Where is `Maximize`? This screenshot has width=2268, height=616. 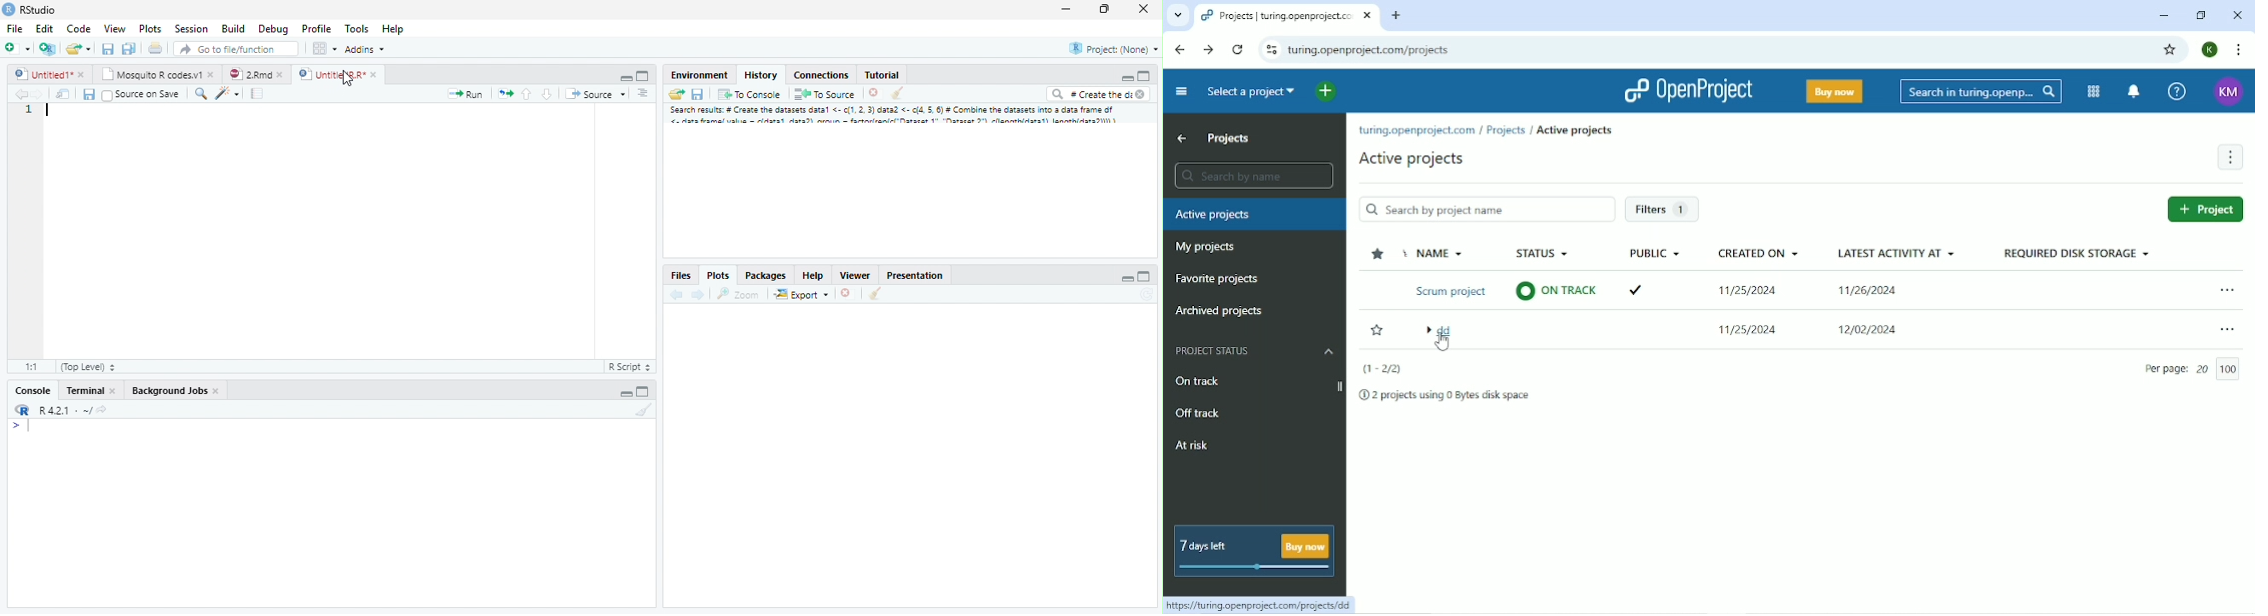
Maximize is located at coordinates (646, 392).